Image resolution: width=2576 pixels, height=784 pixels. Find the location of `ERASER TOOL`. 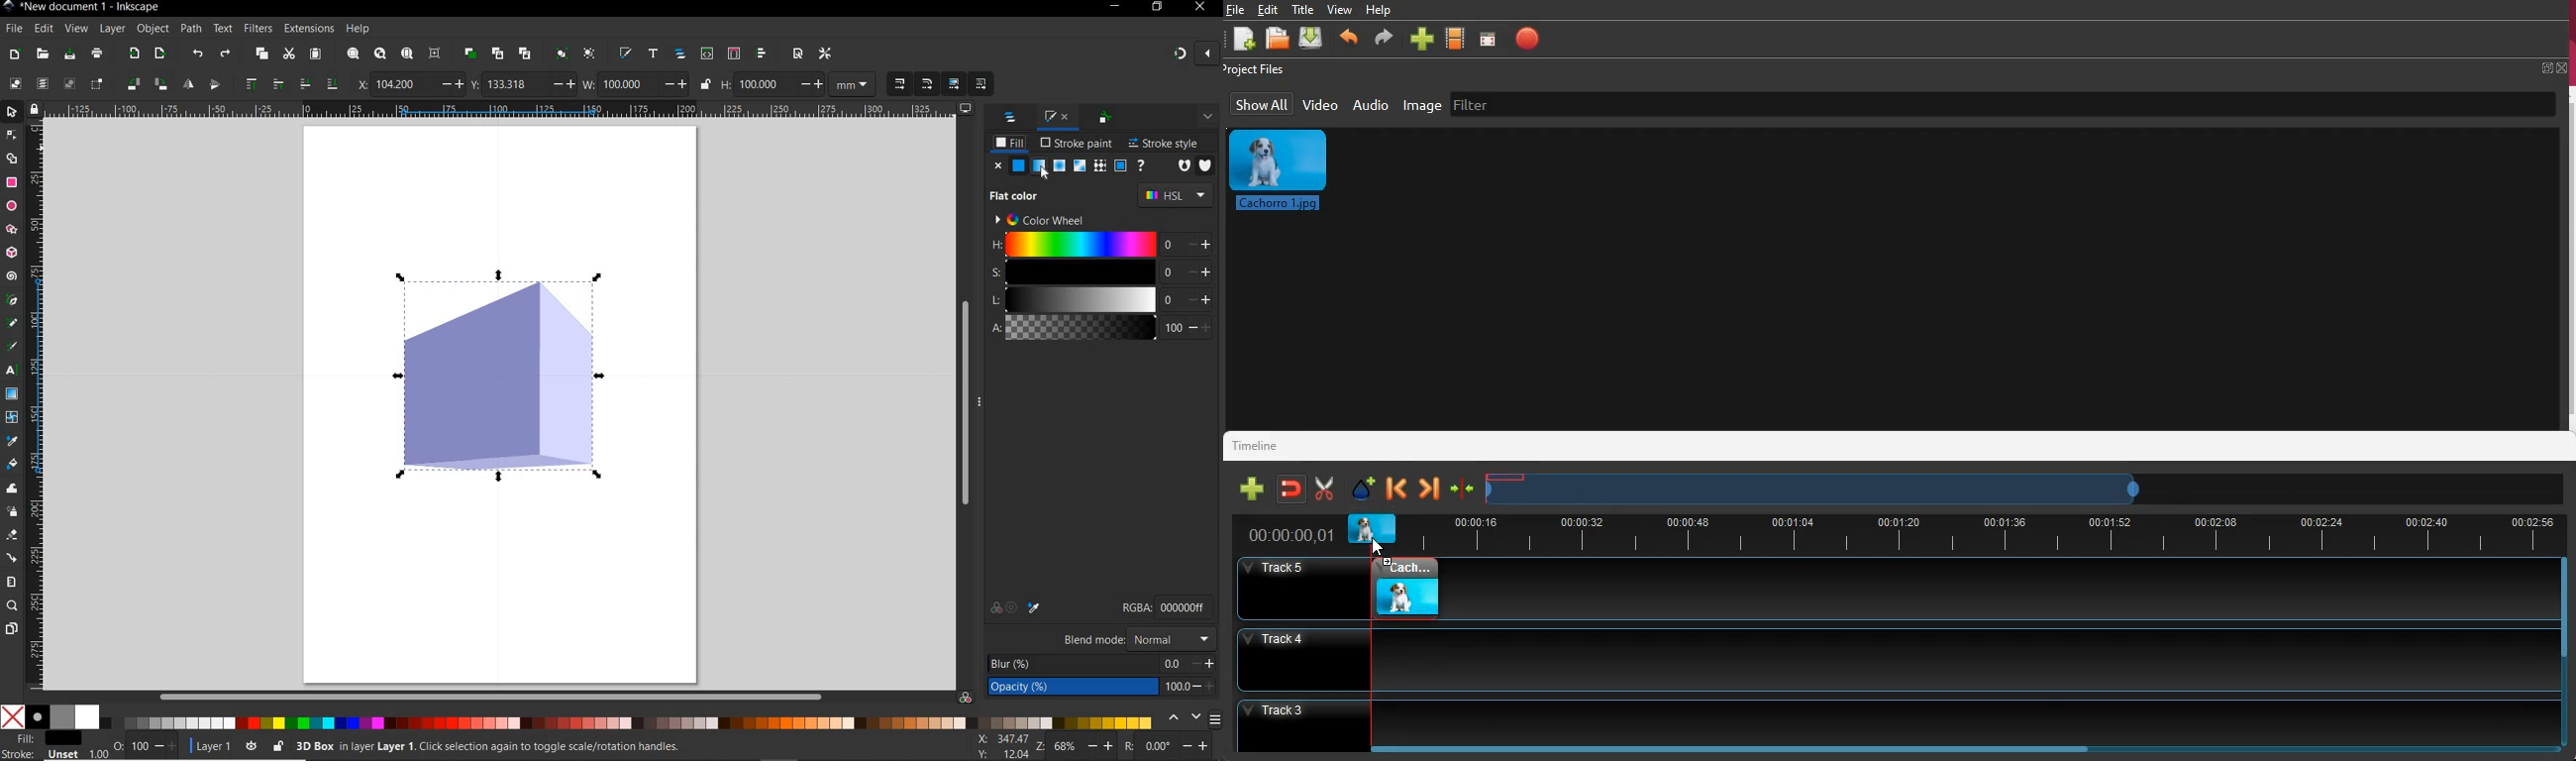

ERASER TOOL is located at coordinates (12, 534).